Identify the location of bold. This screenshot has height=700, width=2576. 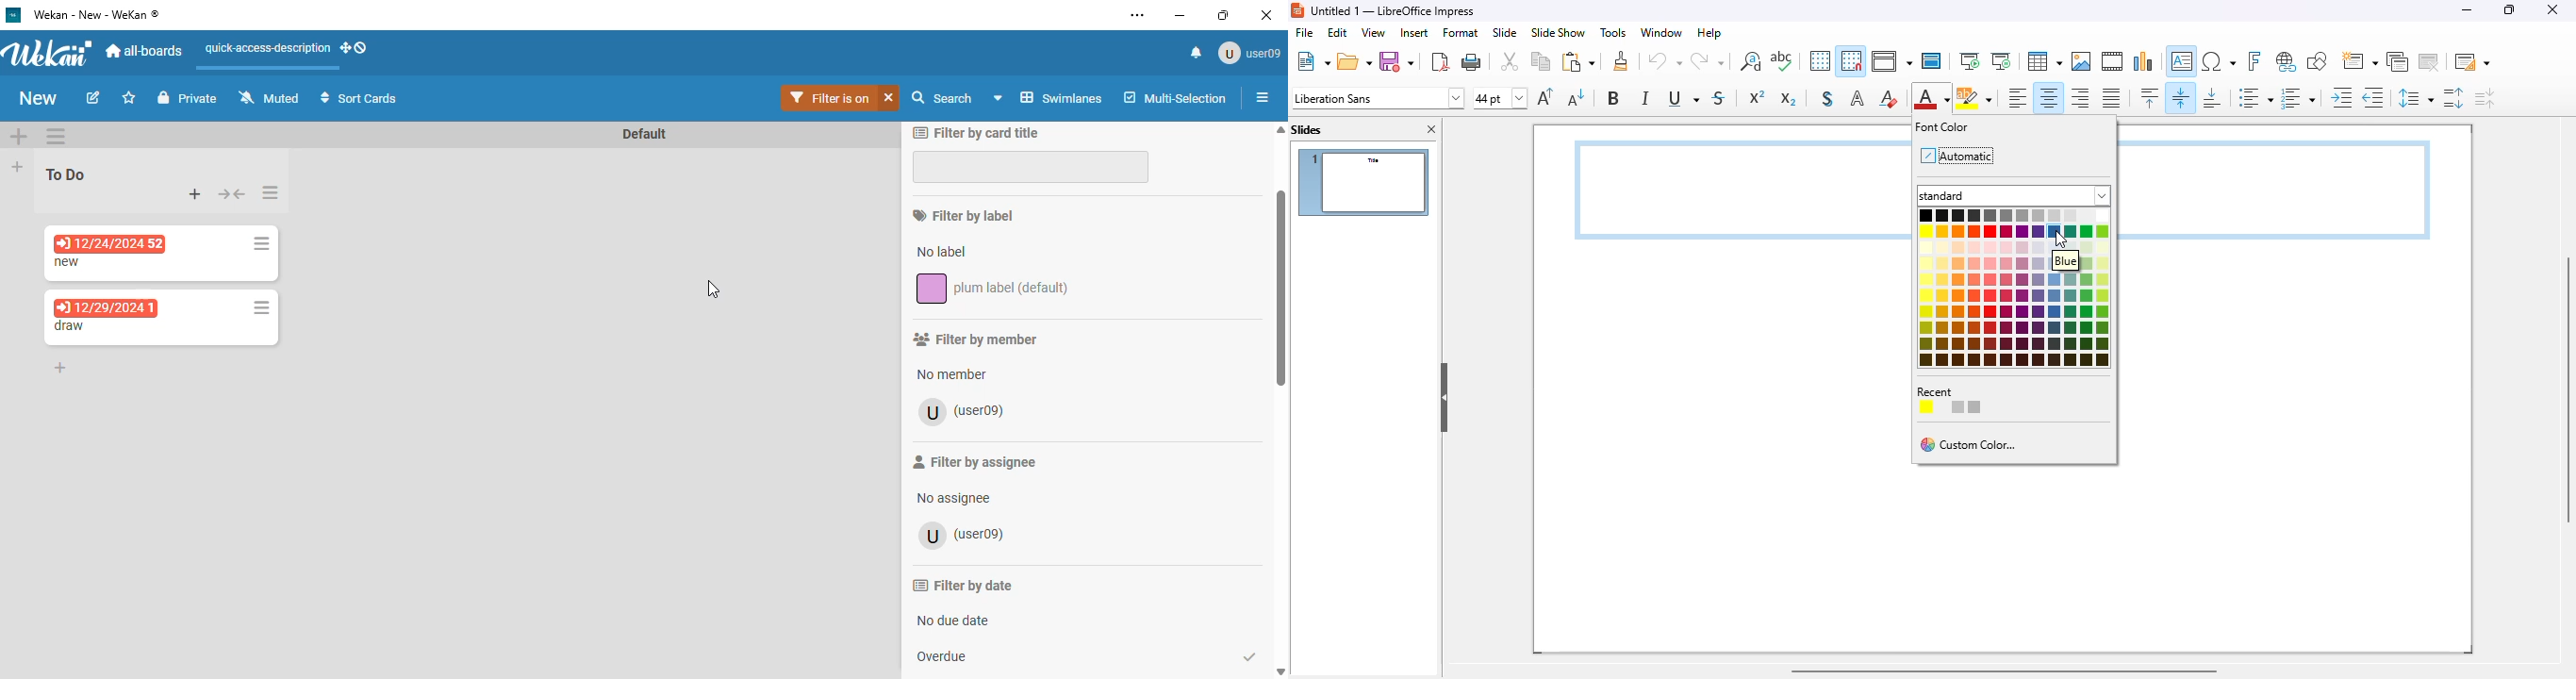
(1614, 97).